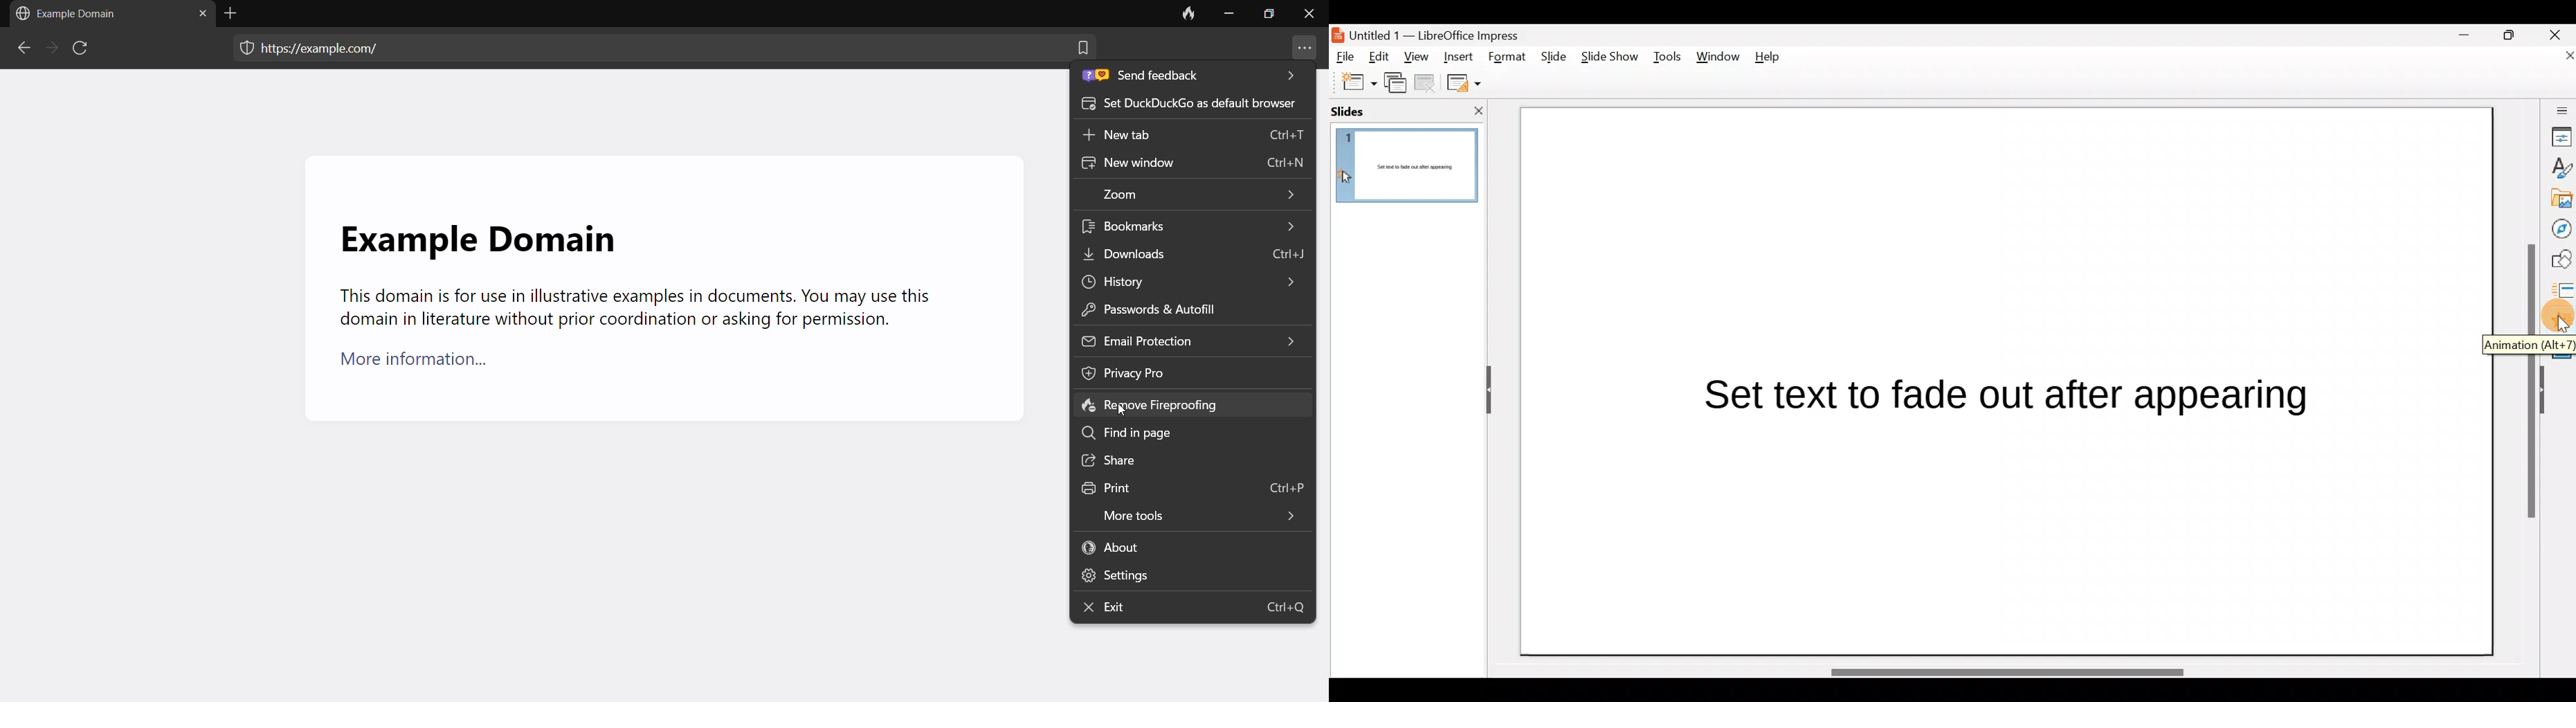 The height and width of the screenshot is (728, 2576). Describe the element at coordinates (1353, 83) in the screenshot. I see `New slide` at that location.